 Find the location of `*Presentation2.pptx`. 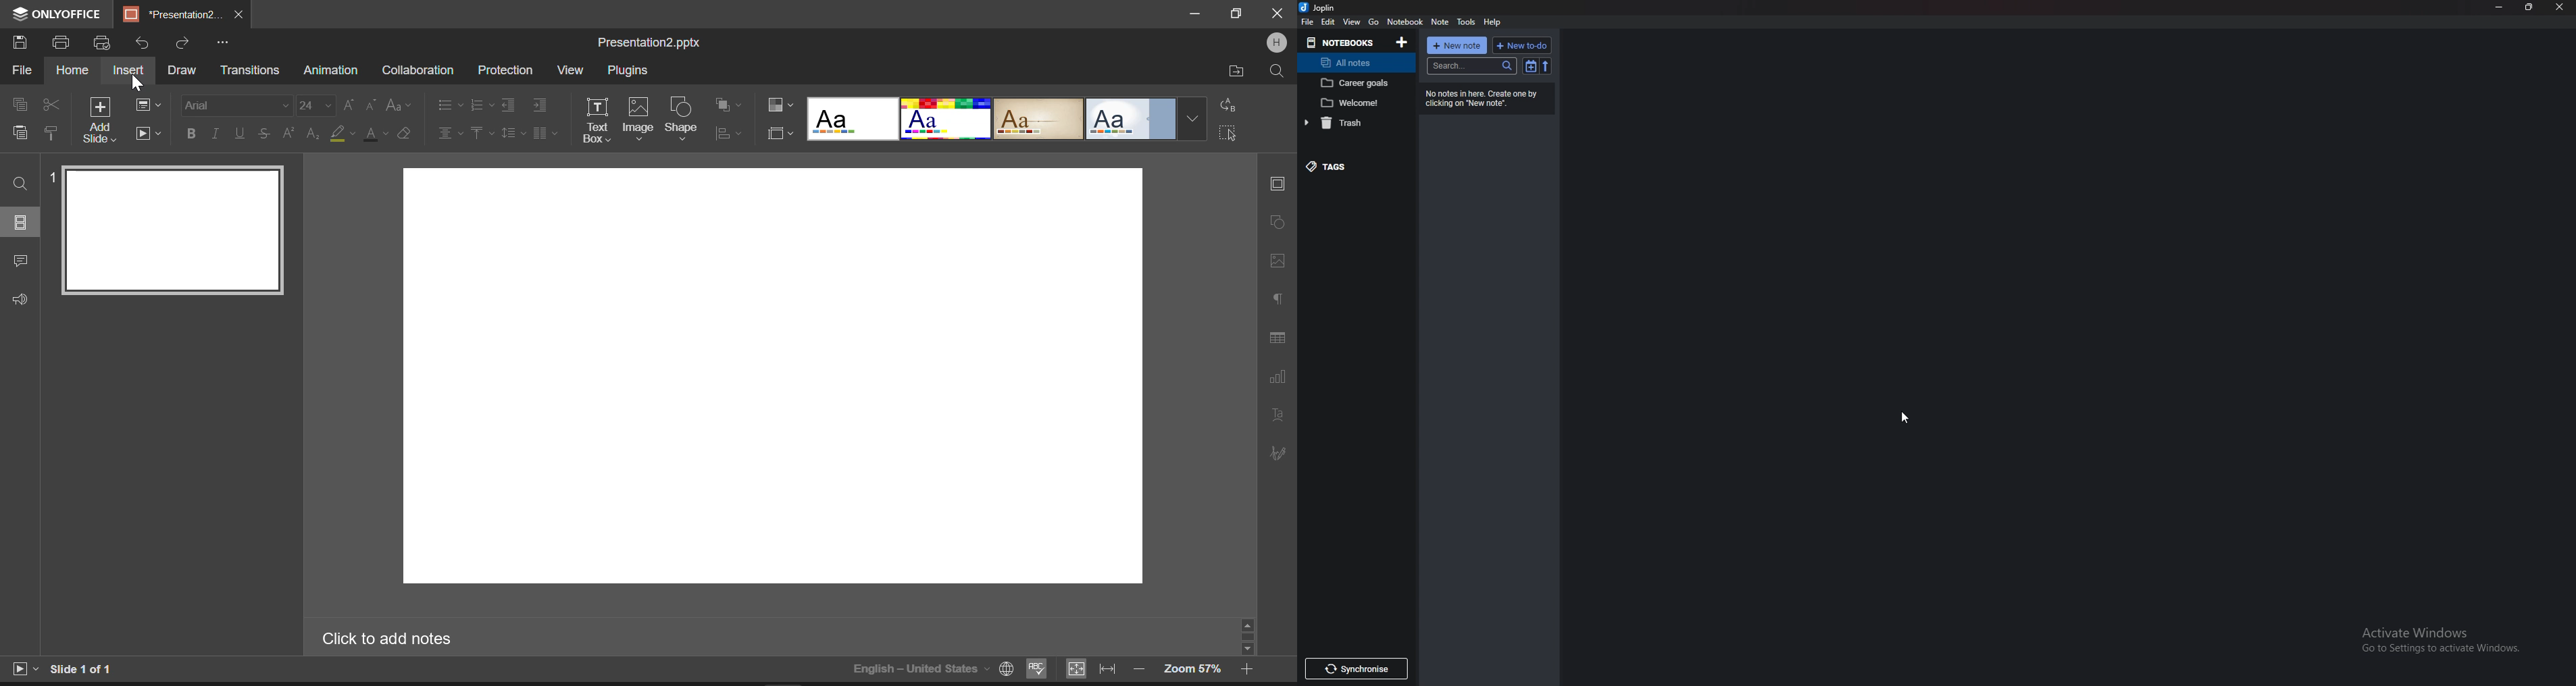

*Presentation2.pptx is located at coordinates (172, 15).